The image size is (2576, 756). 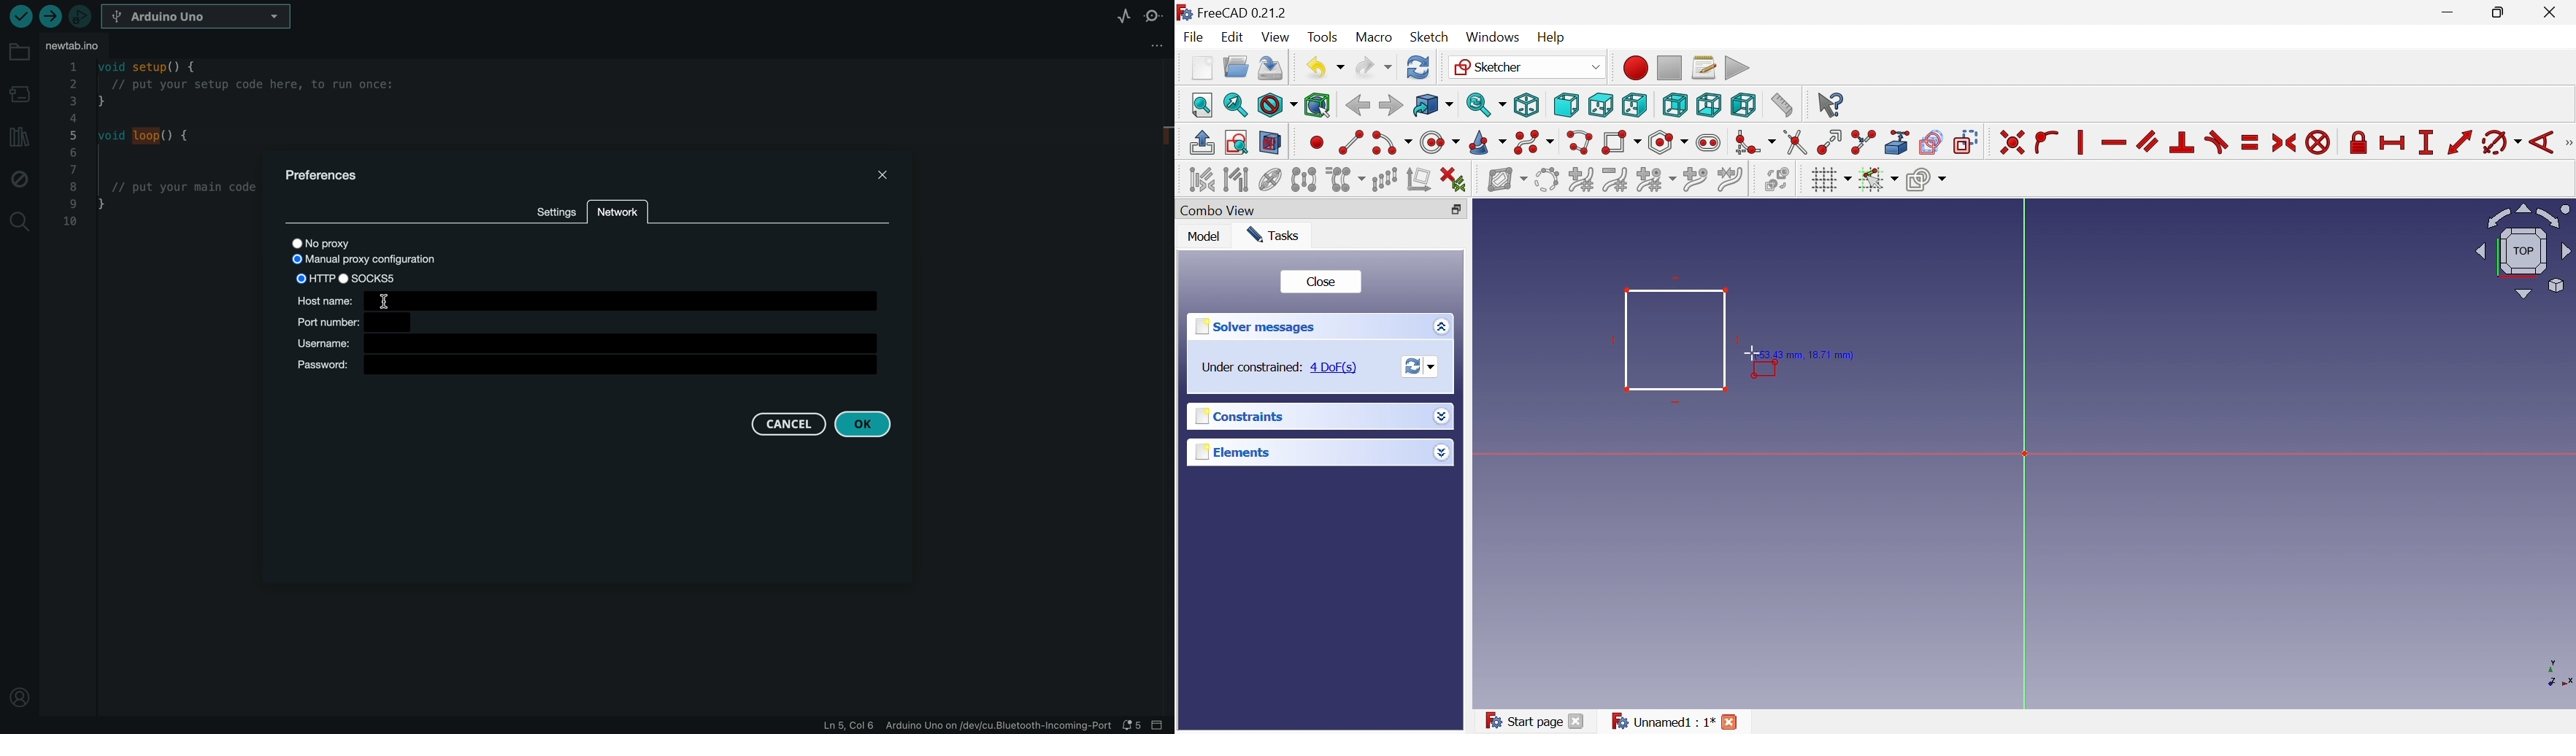 I want to click on Undo, so click(x=1323, y=68).